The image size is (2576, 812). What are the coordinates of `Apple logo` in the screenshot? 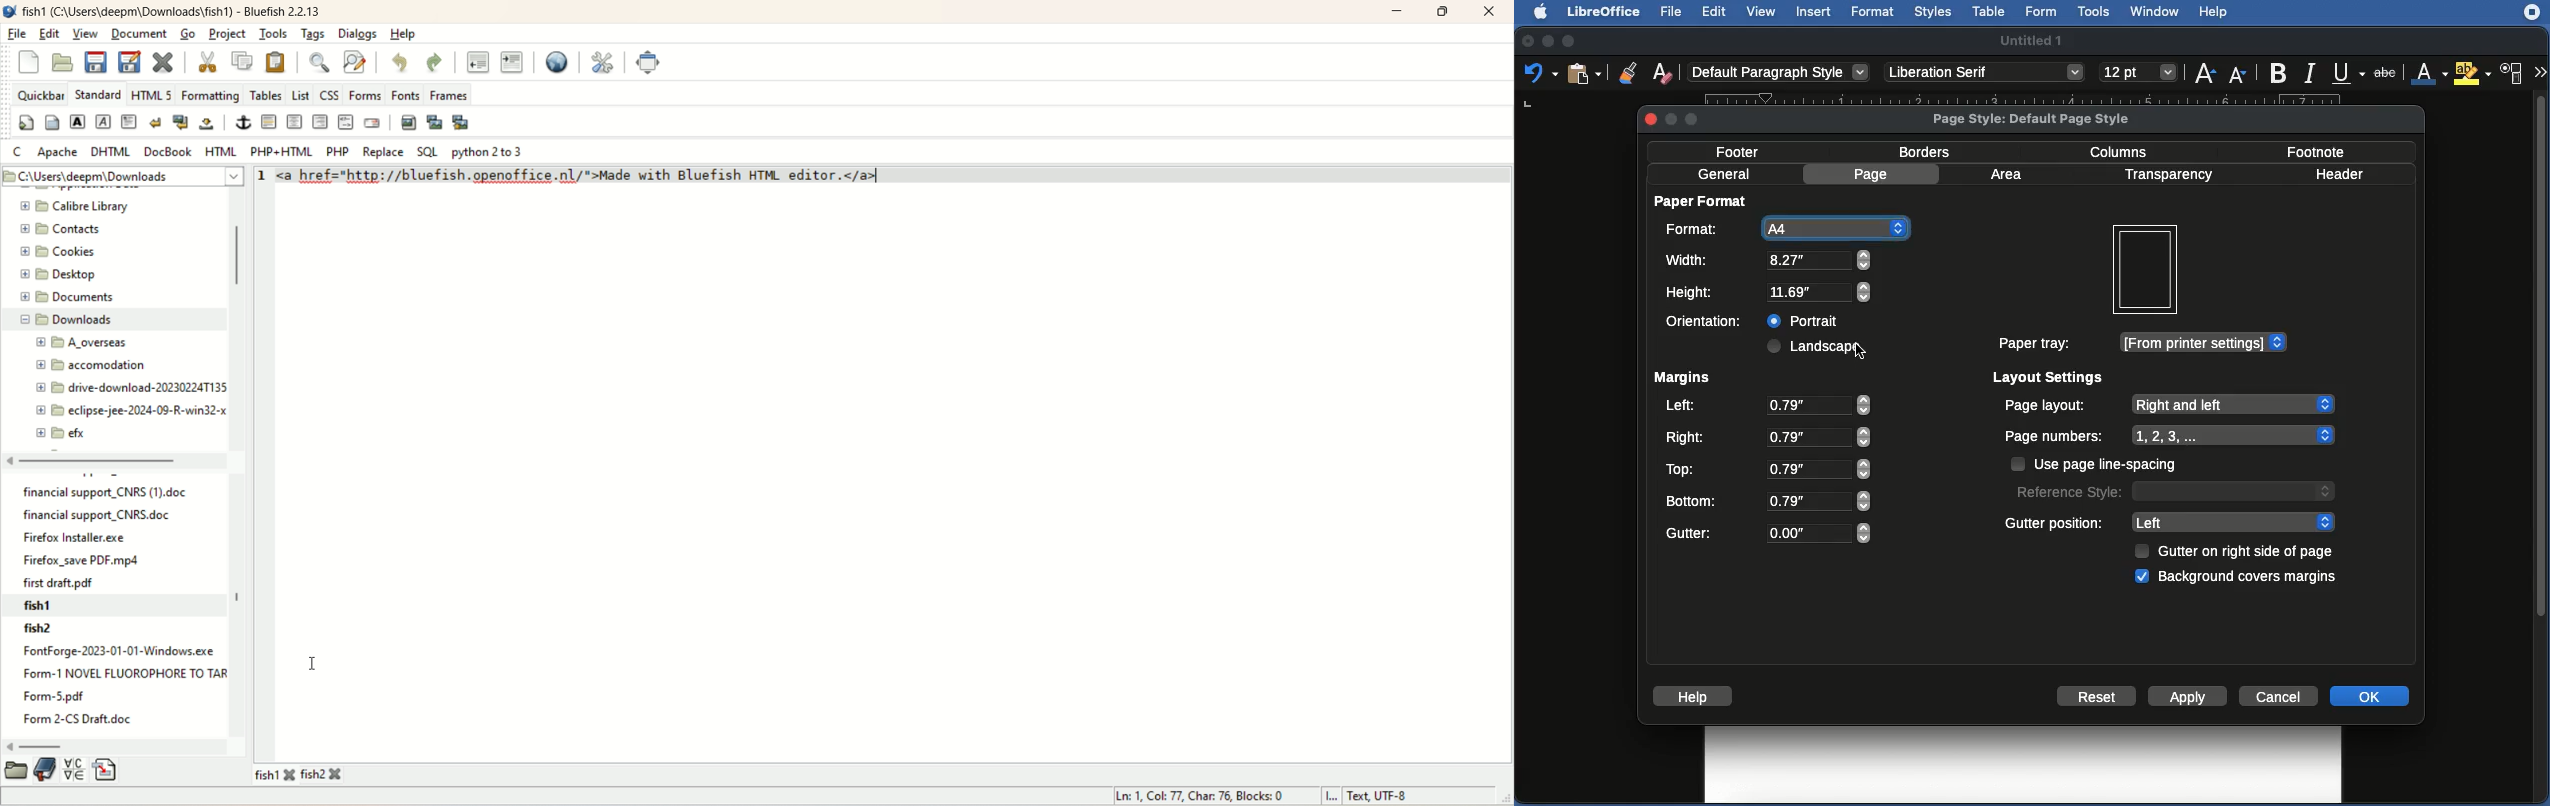 It's located at (1543, 12).